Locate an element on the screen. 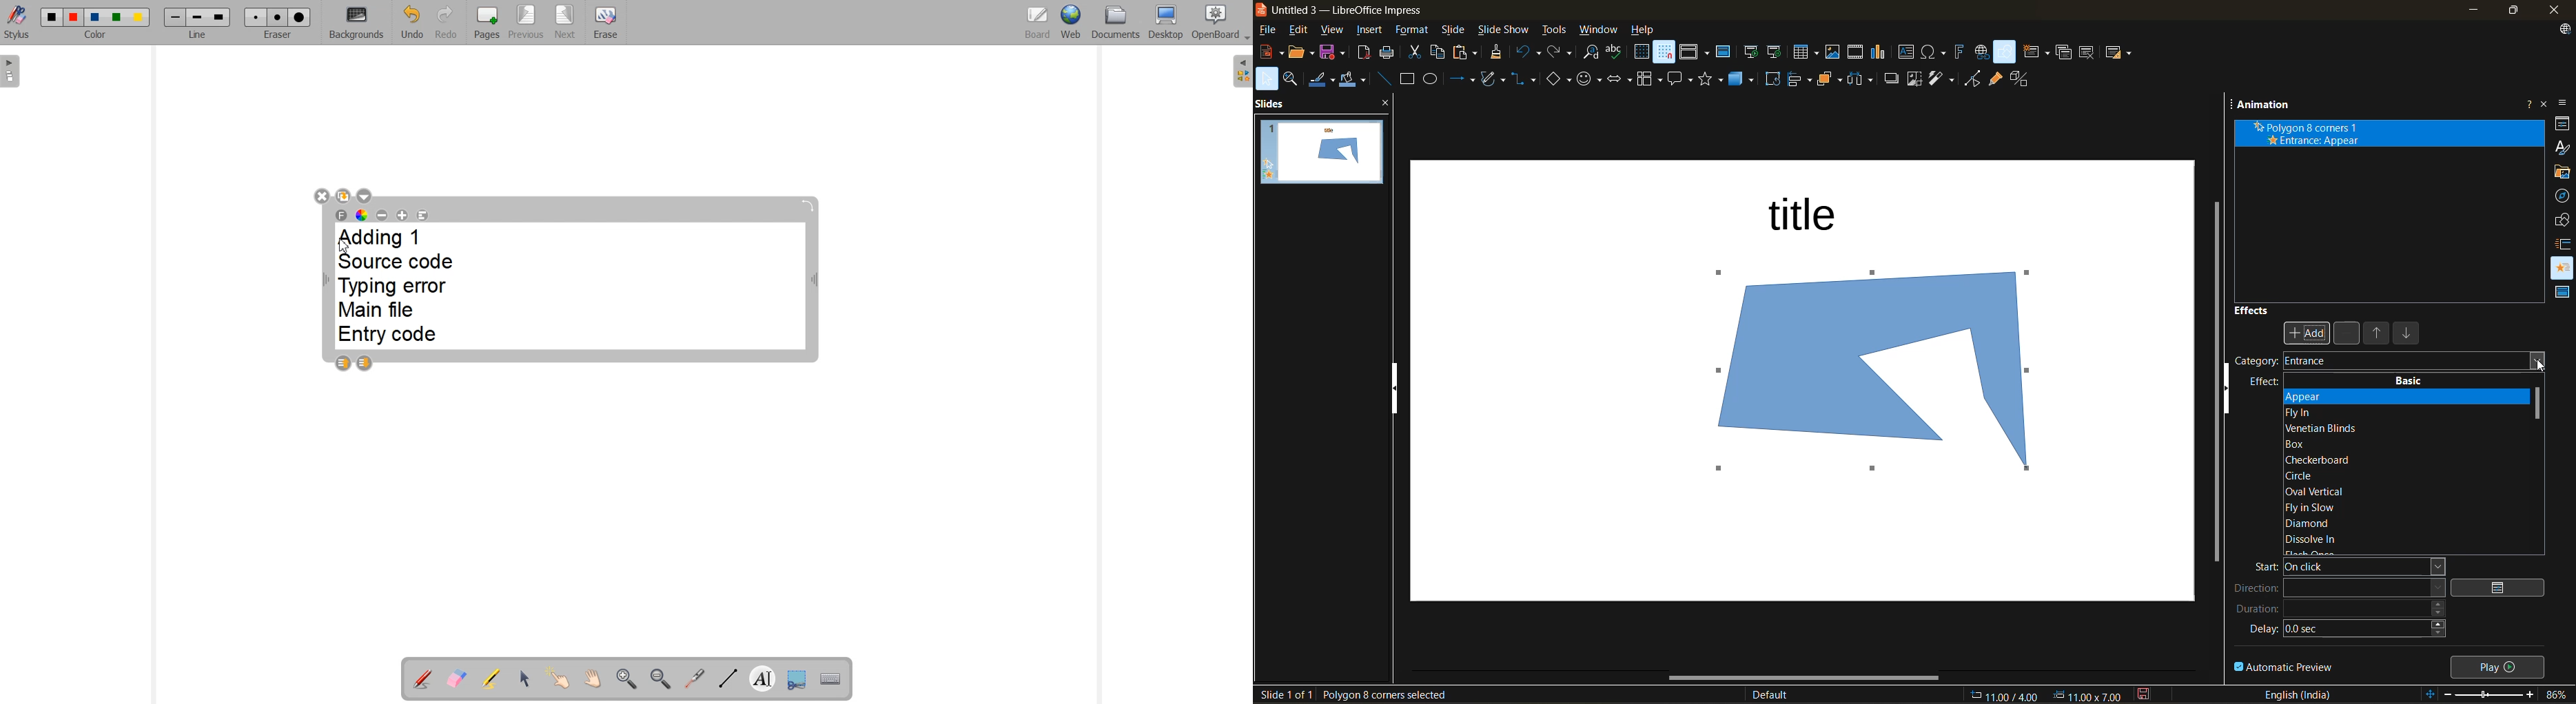 The width and height of the screenshot is (2576, 728). checker board is located at coordinates (2322, 459).